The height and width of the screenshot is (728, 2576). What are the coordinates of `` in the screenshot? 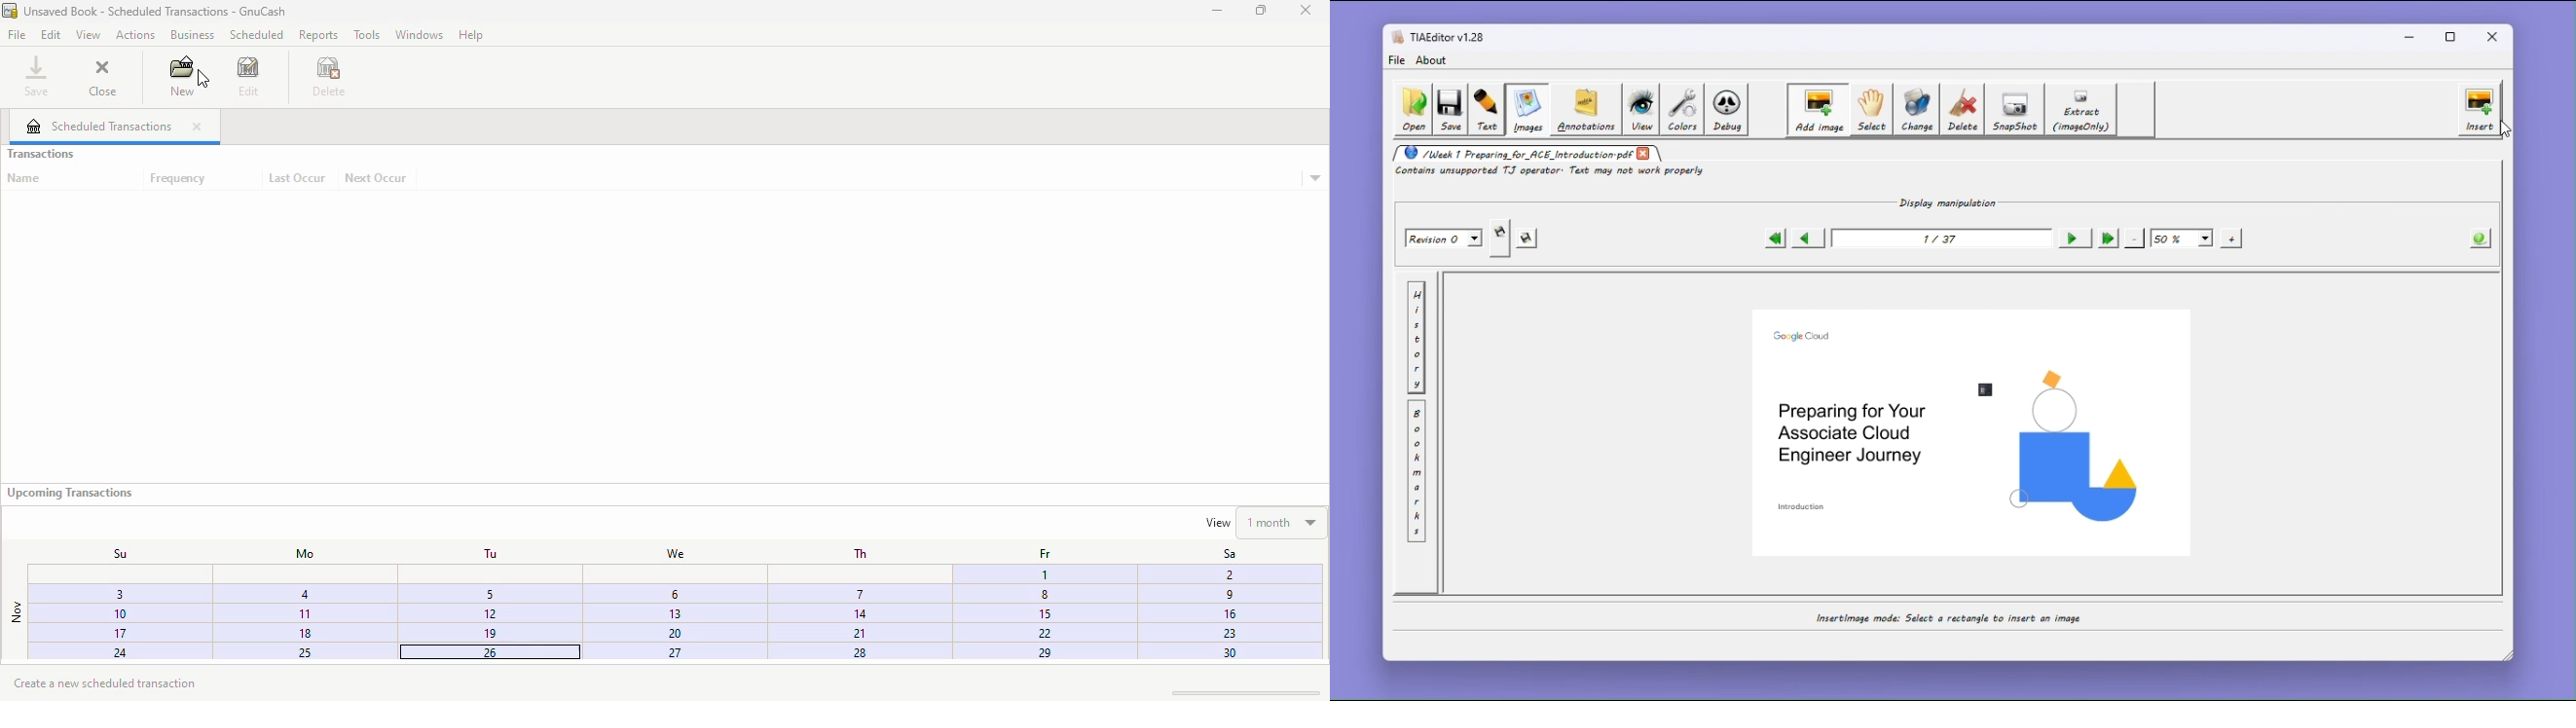 It's located at (1048, 595).